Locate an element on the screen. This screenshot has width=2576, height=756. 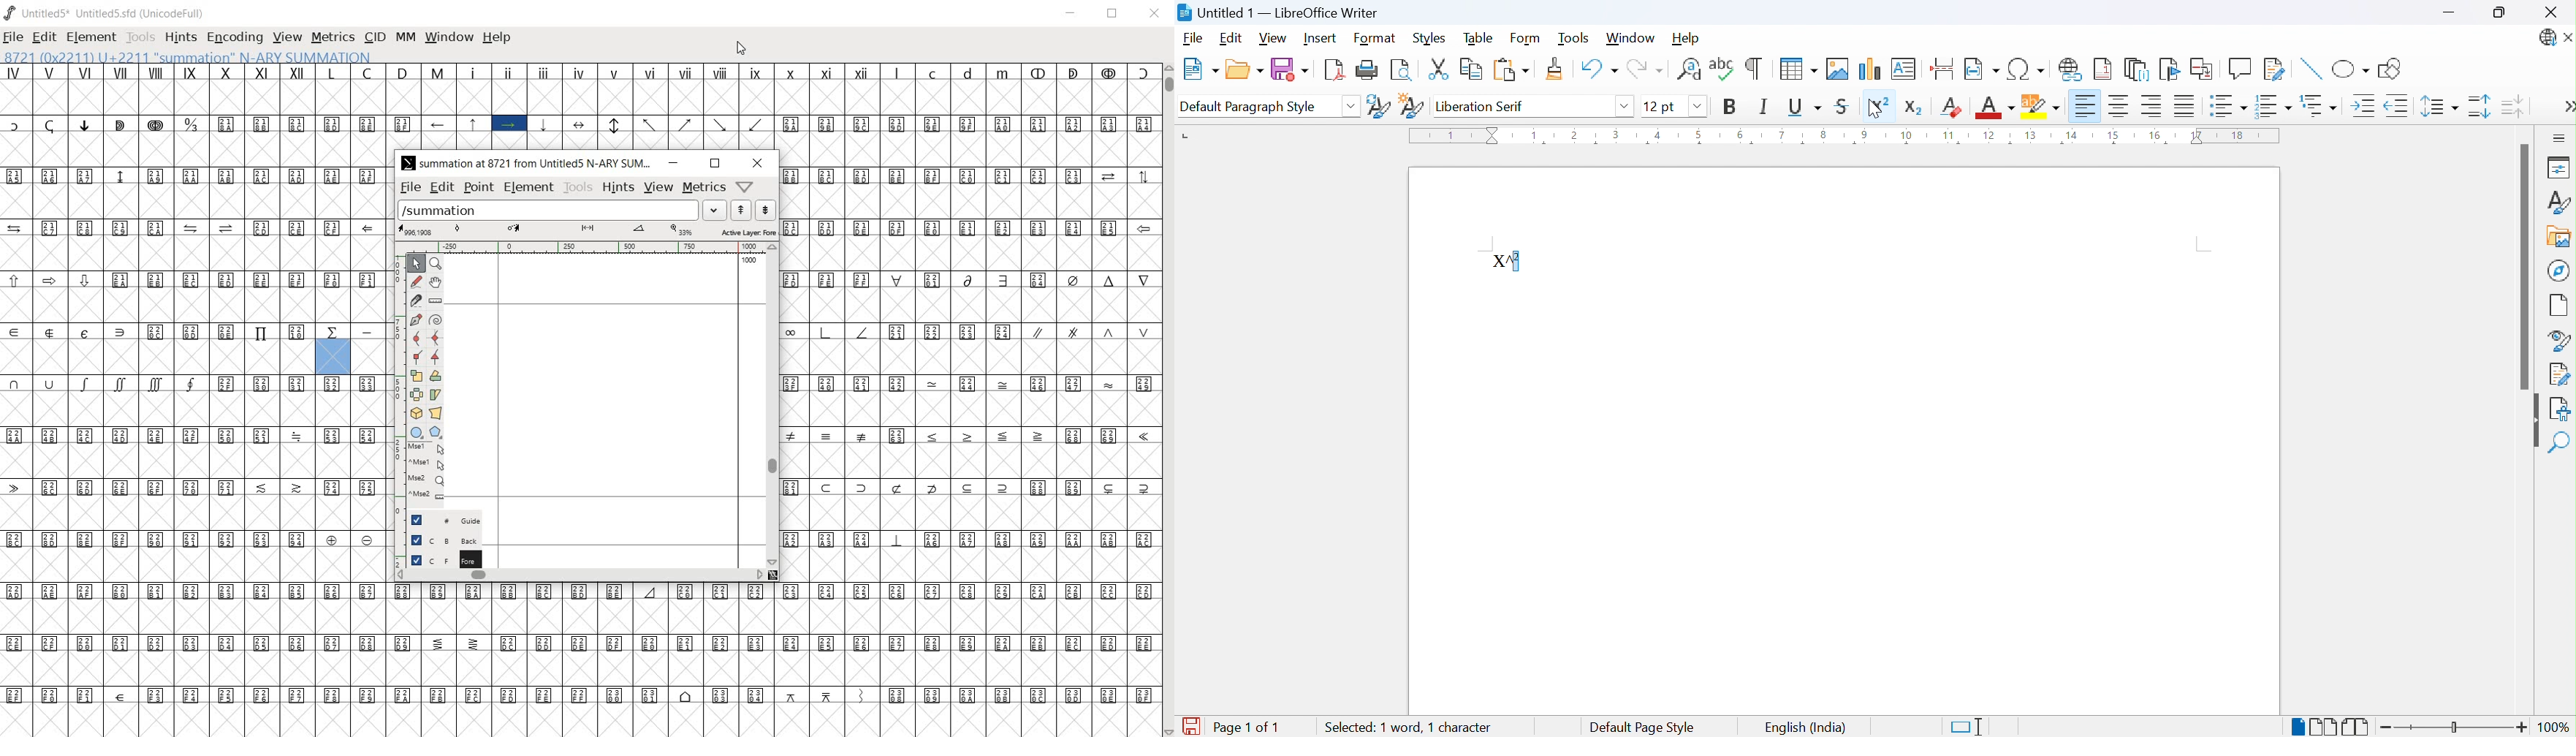
Character highlighting color is located at coordinates (2042, 107).